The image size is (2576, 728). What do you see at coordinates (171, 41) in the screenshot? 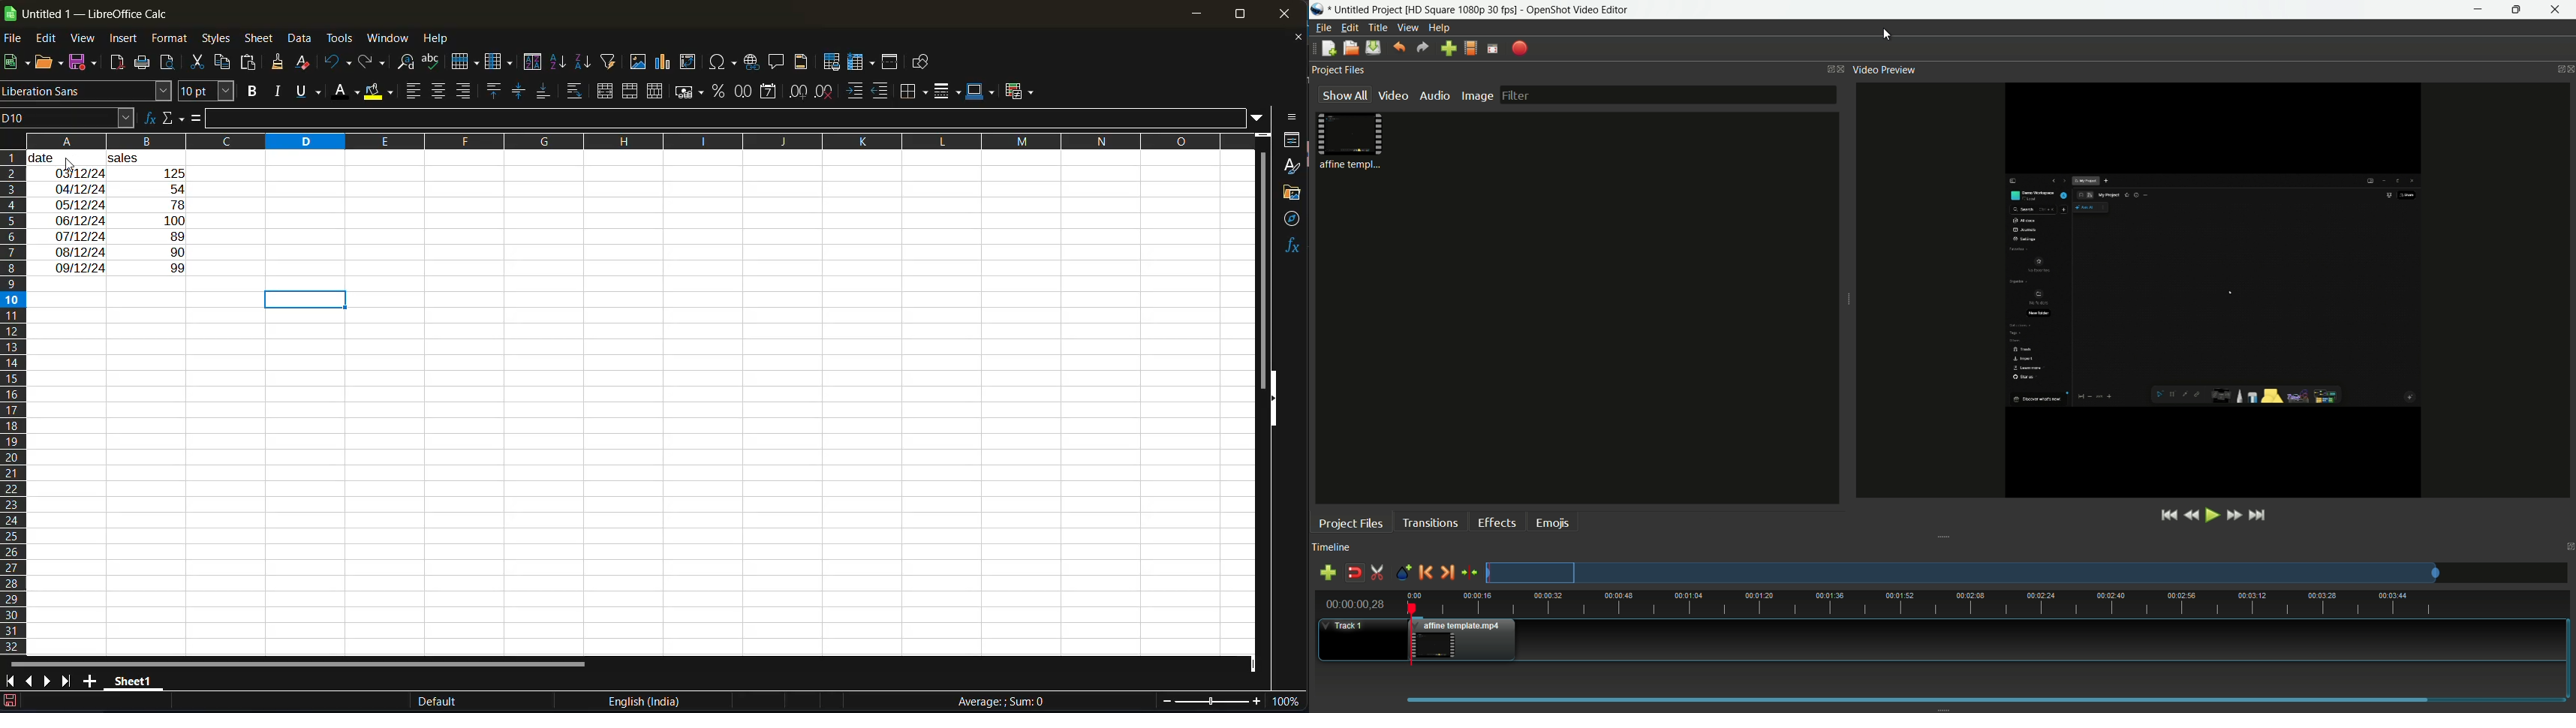
I see `format` at bounding box center [171, 41].